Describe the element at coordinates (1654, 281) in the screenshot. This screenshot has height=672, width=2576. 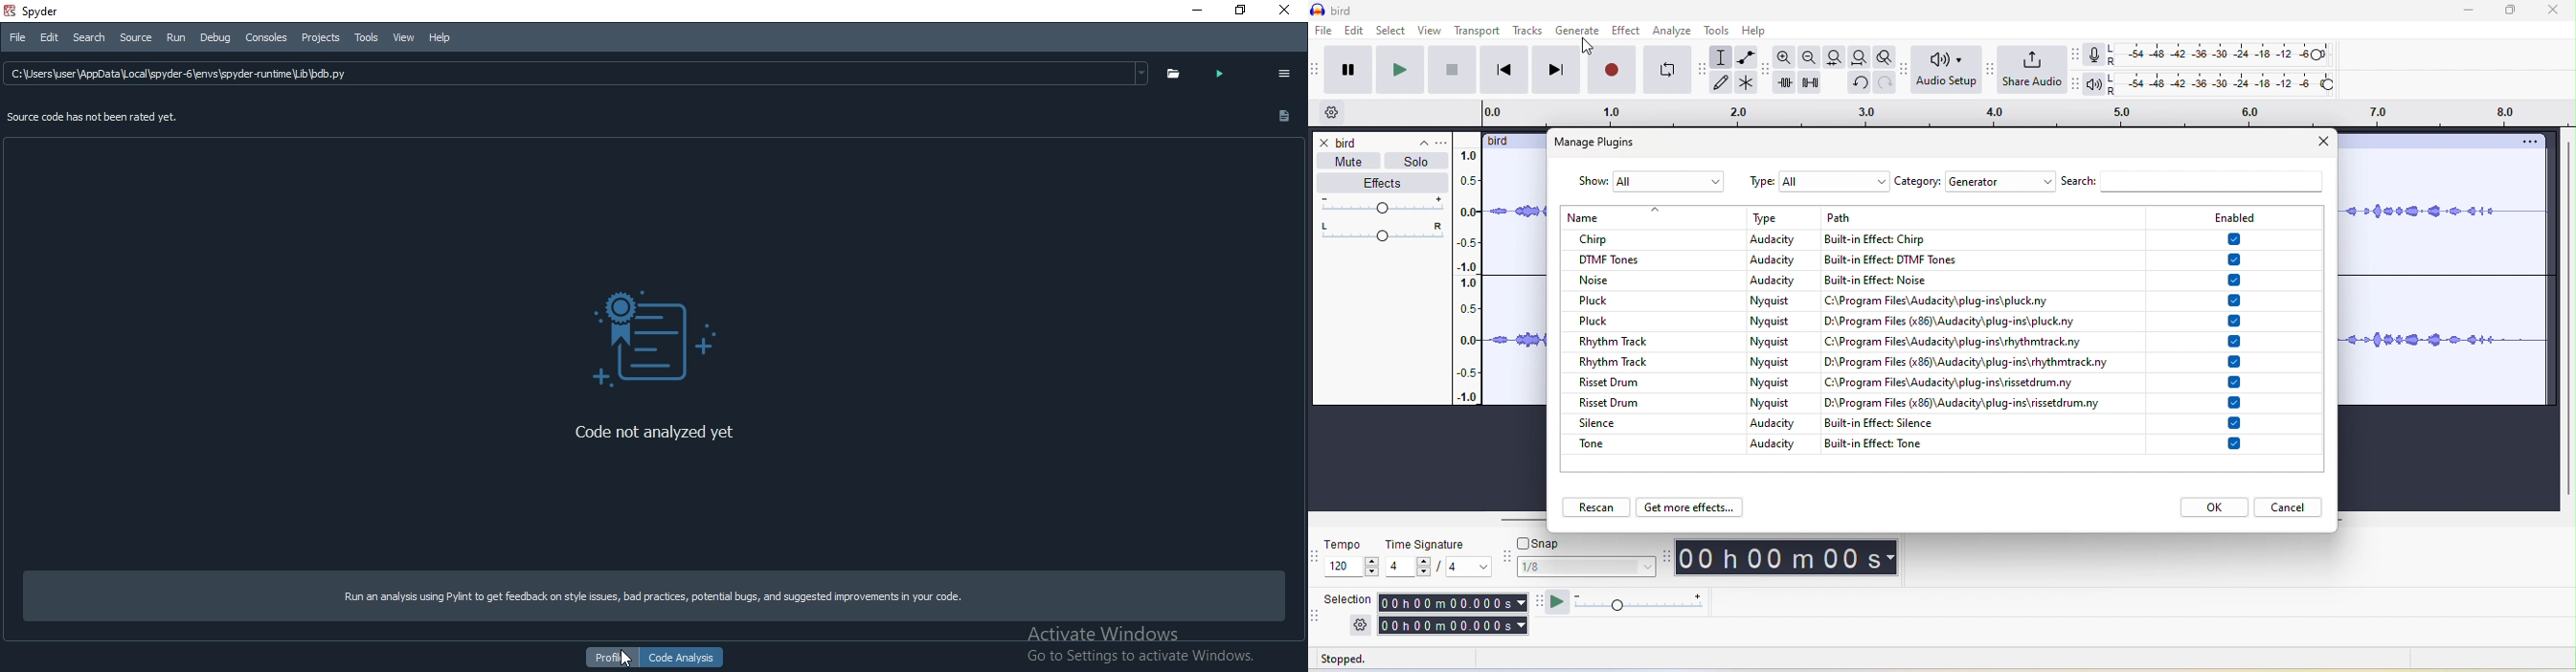
I see `noise` at that location.